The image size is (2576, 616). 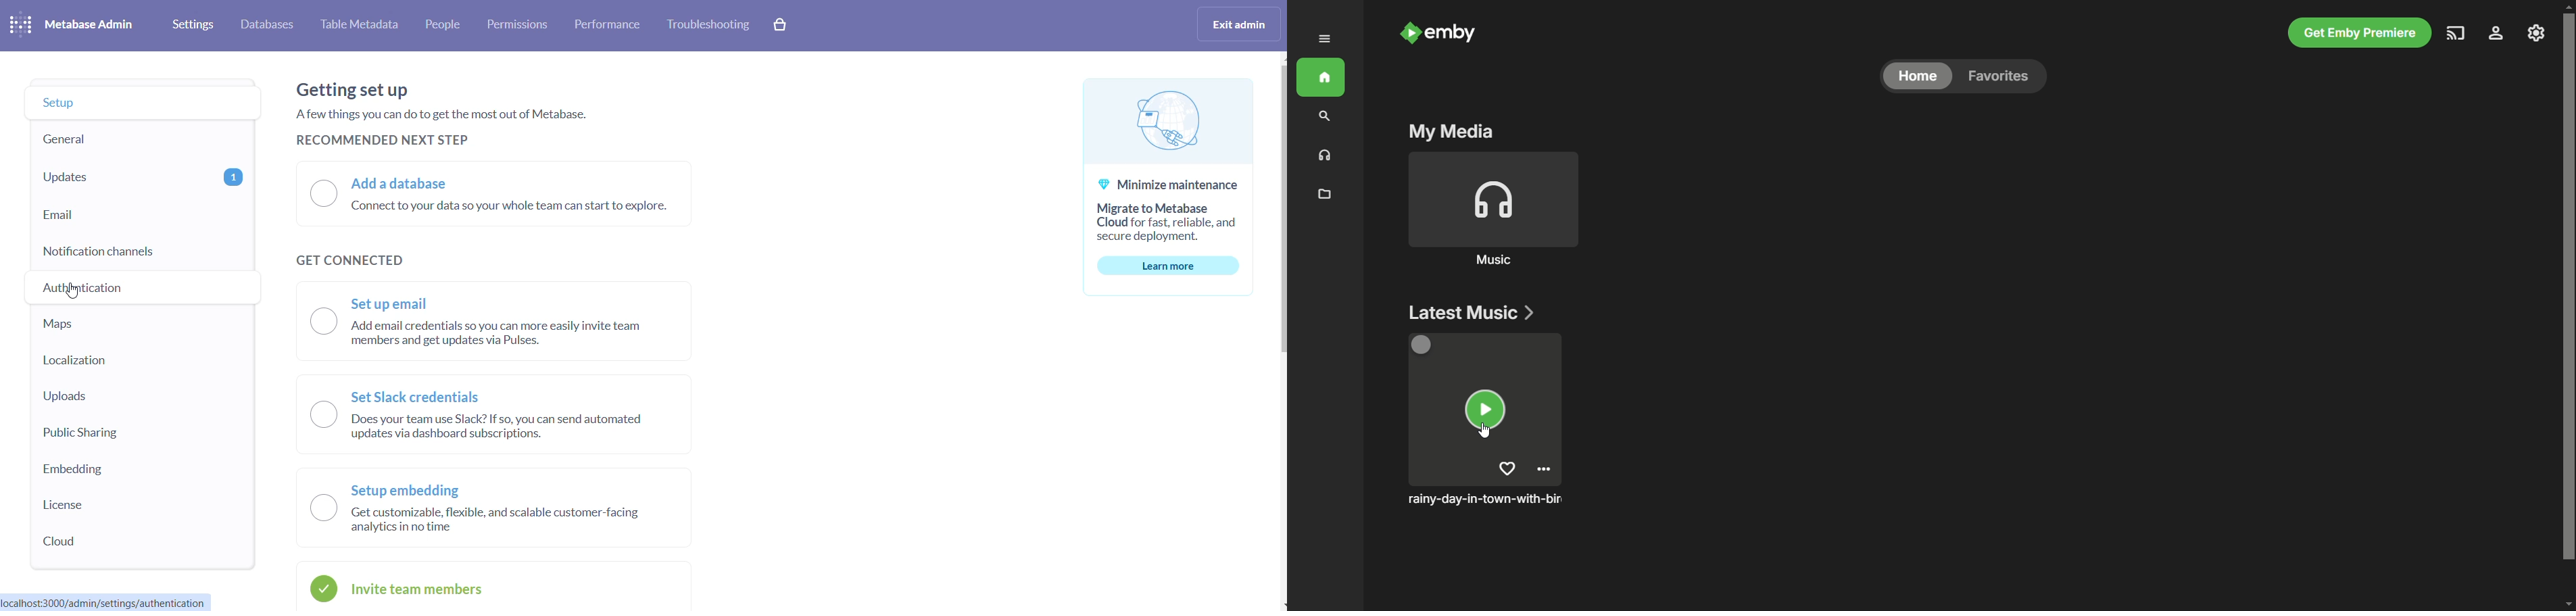 I want to click on cursor, so click(x=1482, y=430).